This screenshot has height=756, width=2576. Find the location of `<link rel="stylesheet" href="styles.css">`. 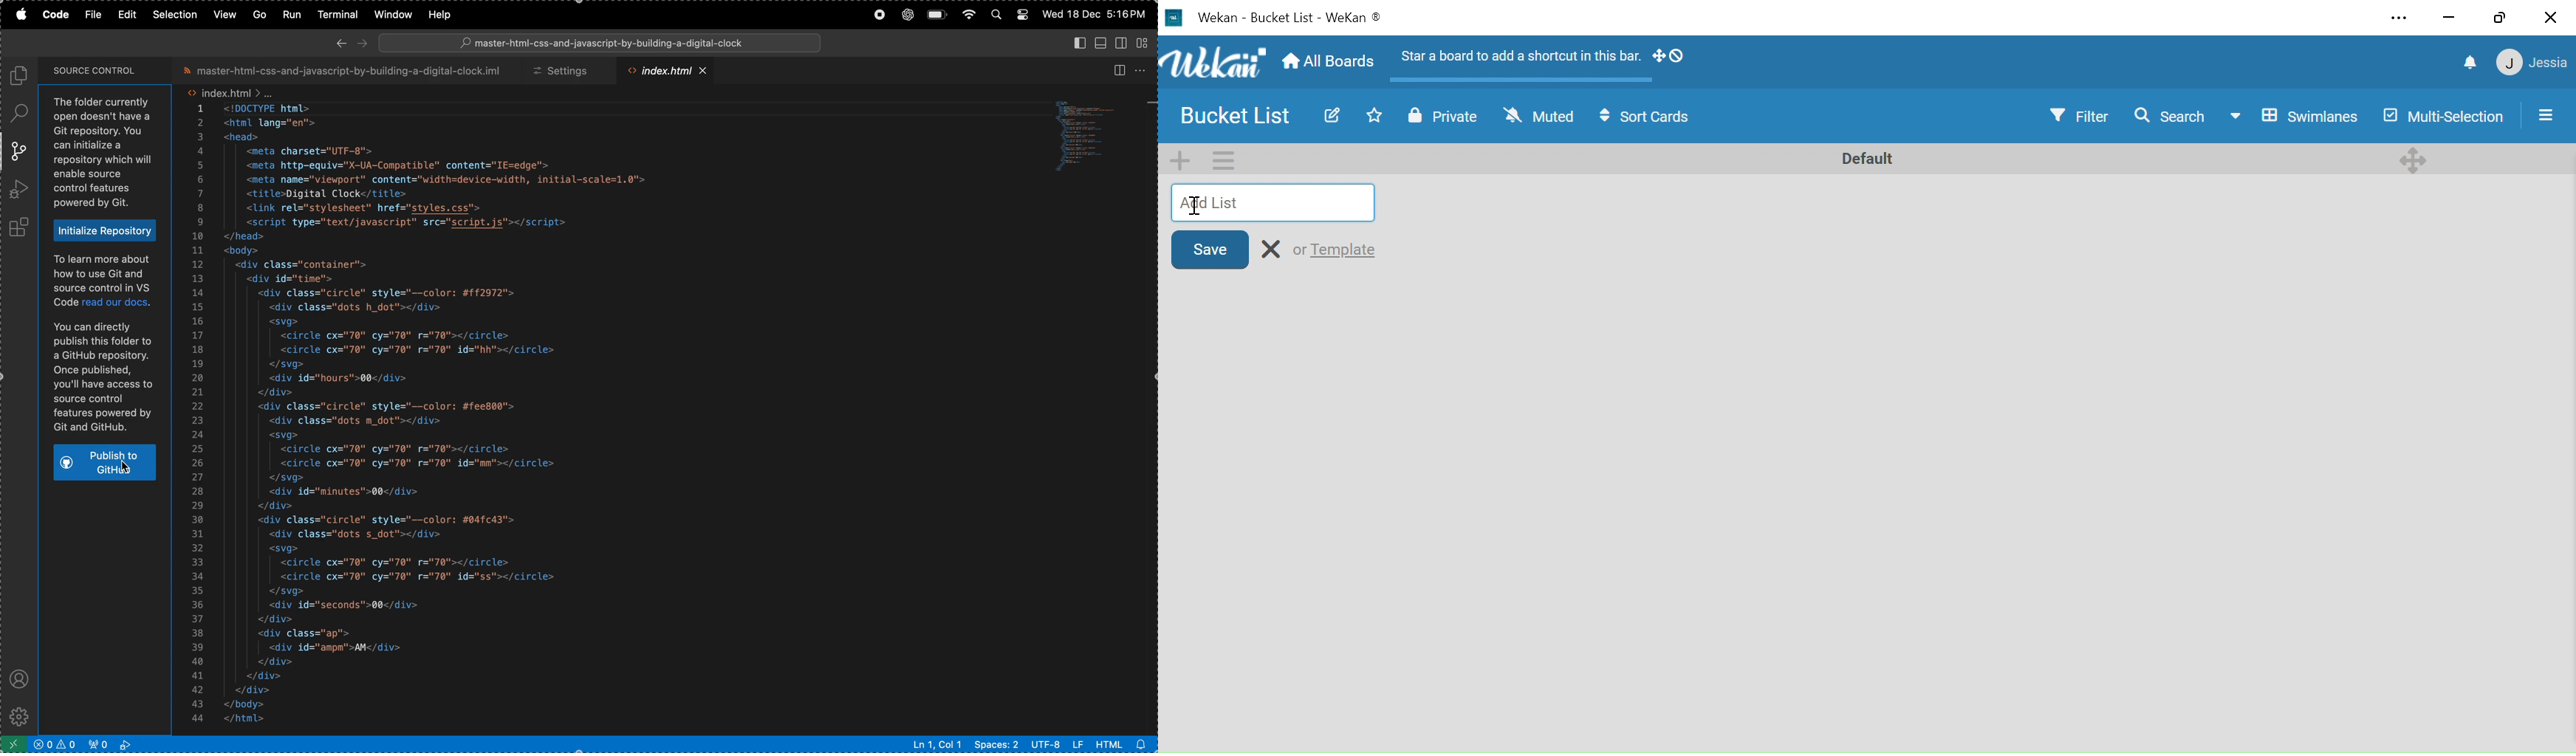

<link rel="stylesheet" href="styles.css"> is located at coordinates (371, 208).